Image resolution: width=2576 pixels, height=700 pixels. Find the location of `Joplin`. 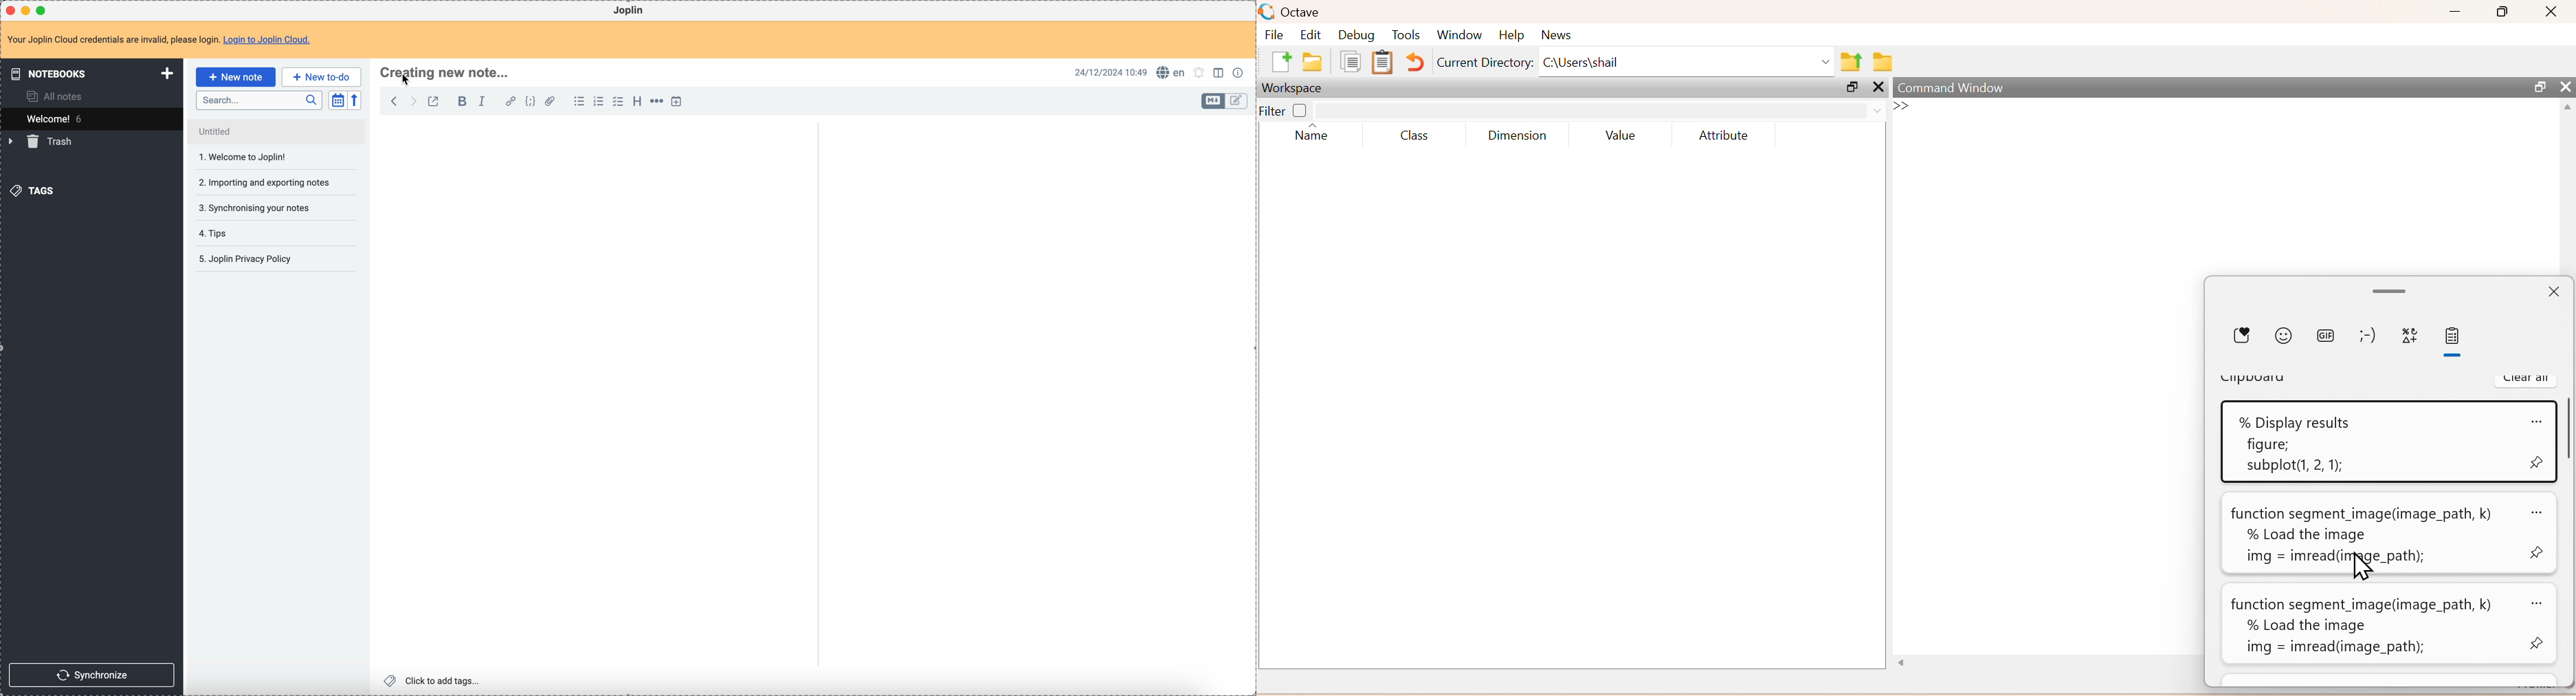

Joplin is located at coordinates (631, 11).